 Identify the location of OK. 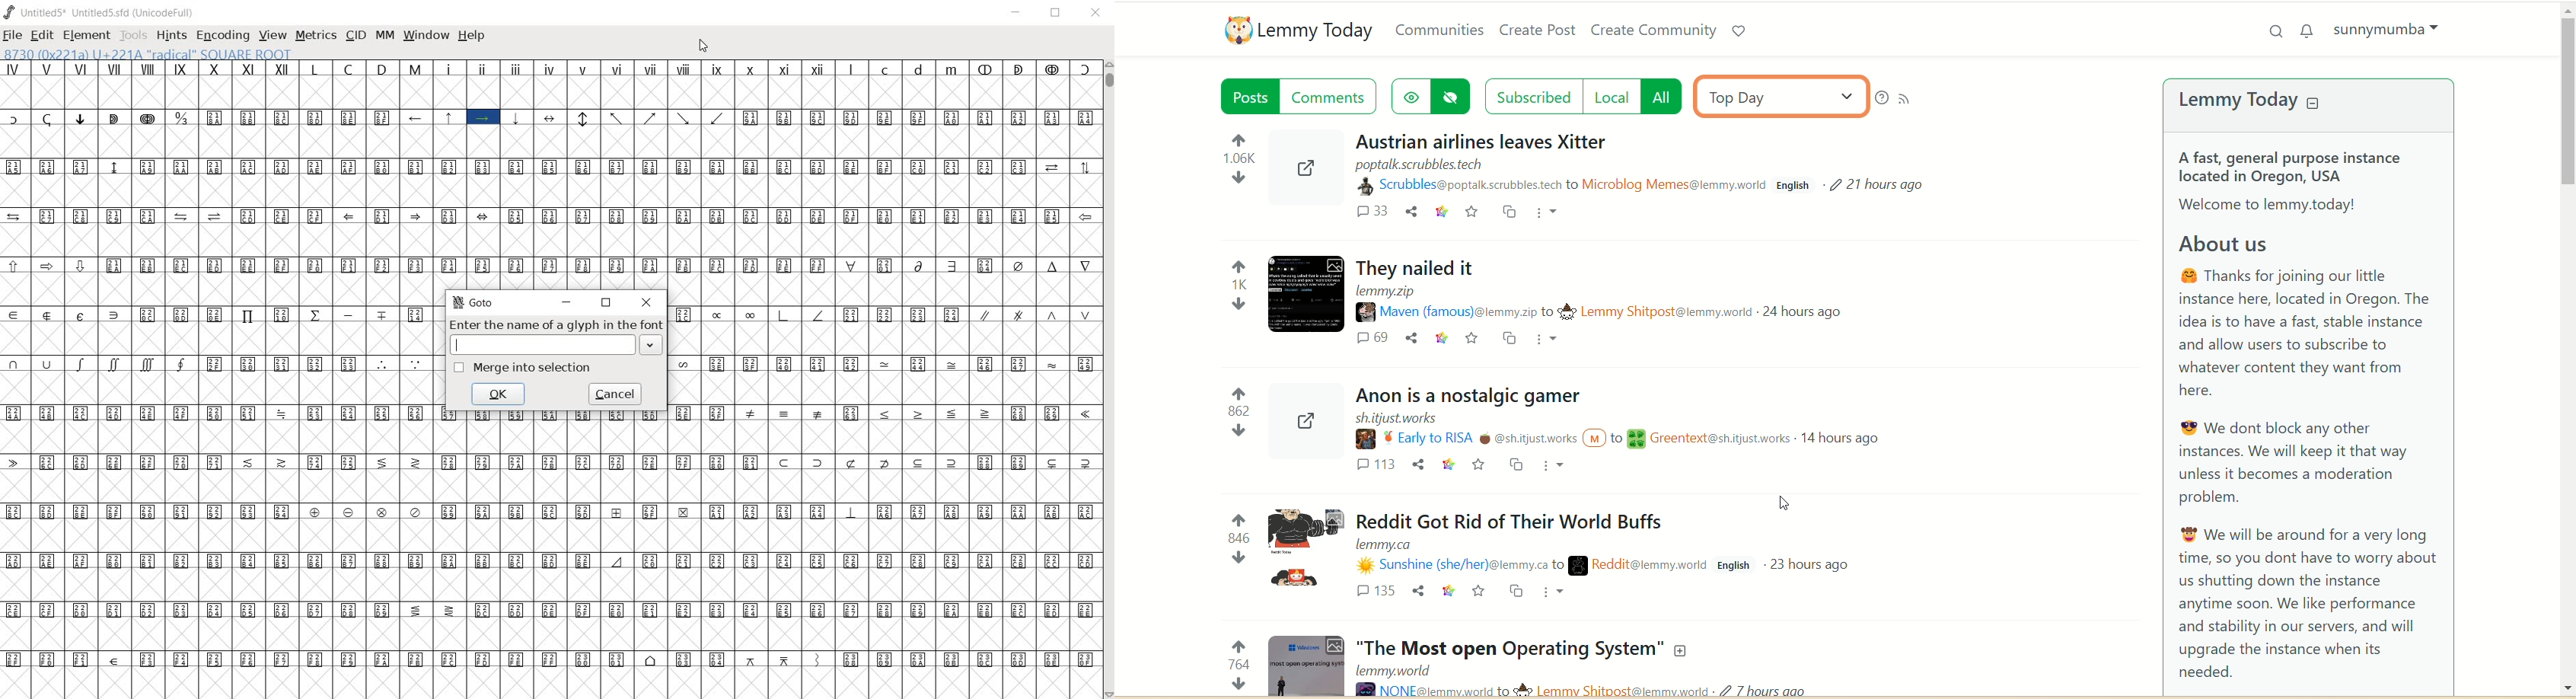
(498, 393).